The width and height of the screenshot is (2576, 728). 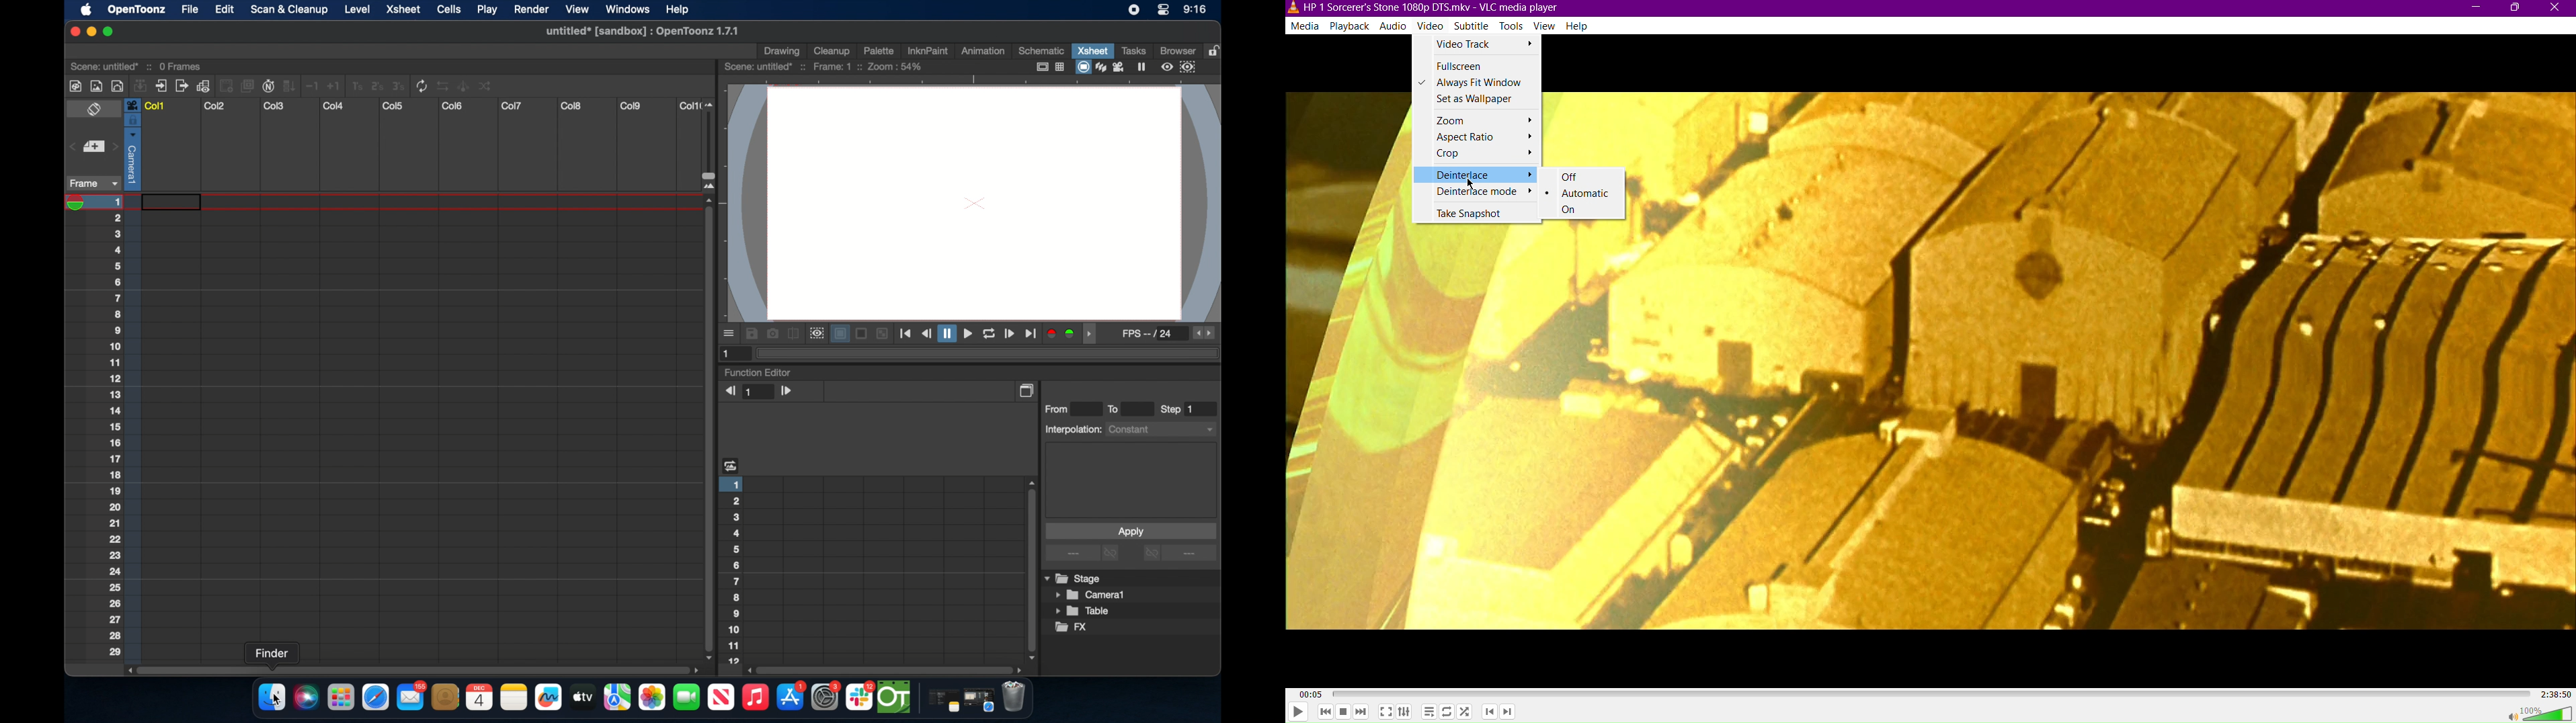 What do you see at coordinates (734, 569) in the screenshot?
I see `numbering` at bounding box center [734, 569].